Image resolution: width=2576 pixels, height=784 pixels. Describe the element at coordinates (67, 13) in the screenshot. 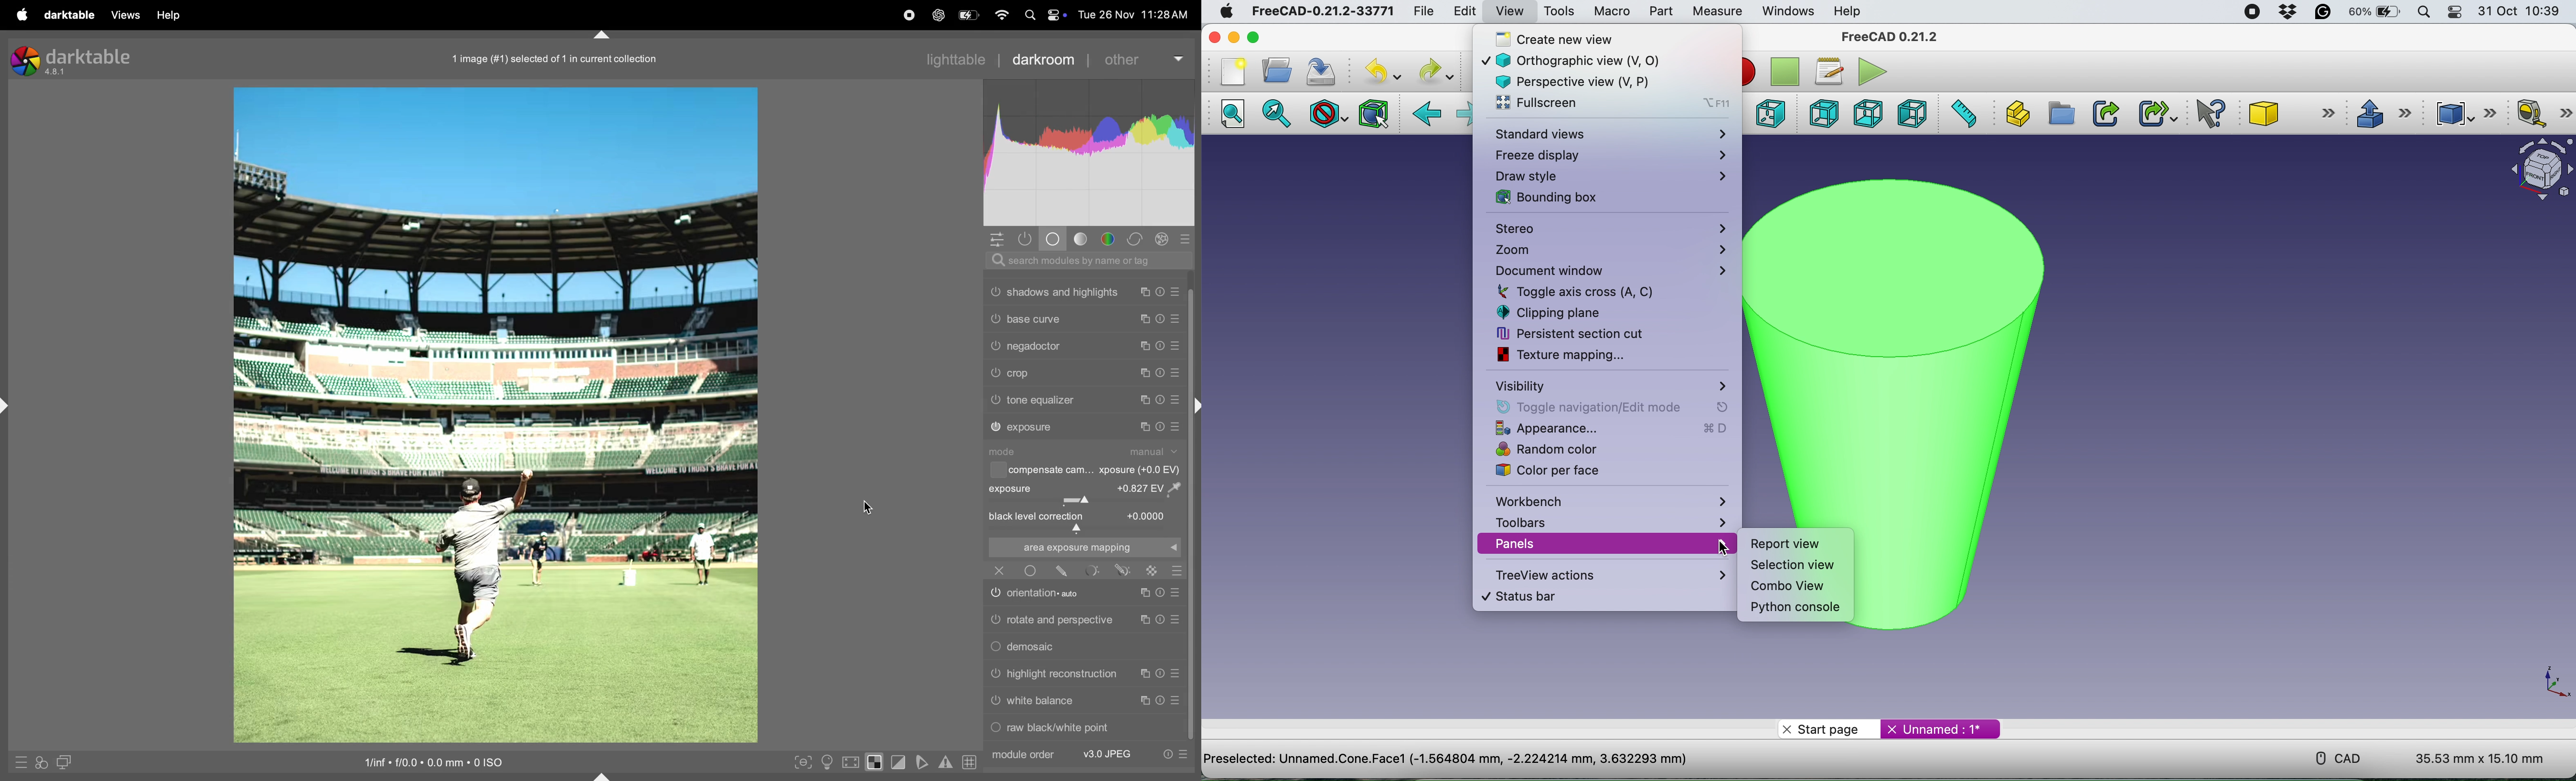

I see `dark table` at that location.